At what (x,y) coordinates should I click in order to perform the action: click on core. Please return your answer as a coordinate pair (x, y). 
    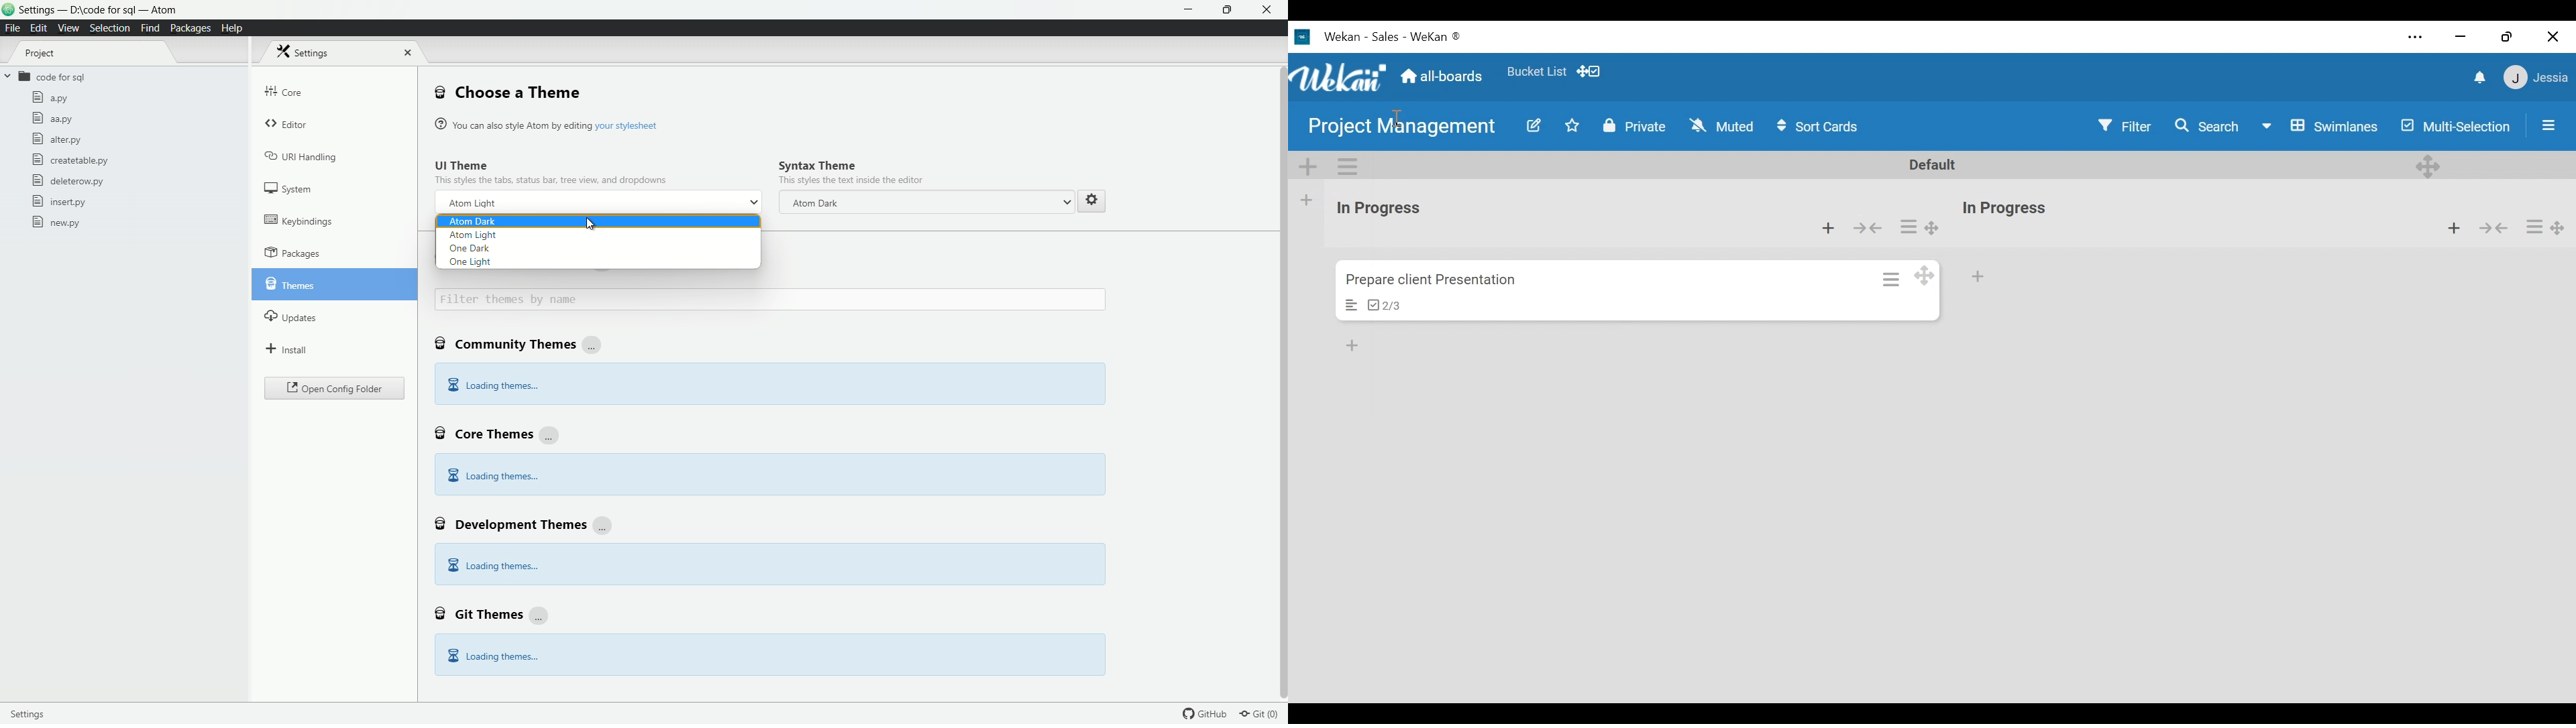
    Looking at the image, I should click on (284, 91).